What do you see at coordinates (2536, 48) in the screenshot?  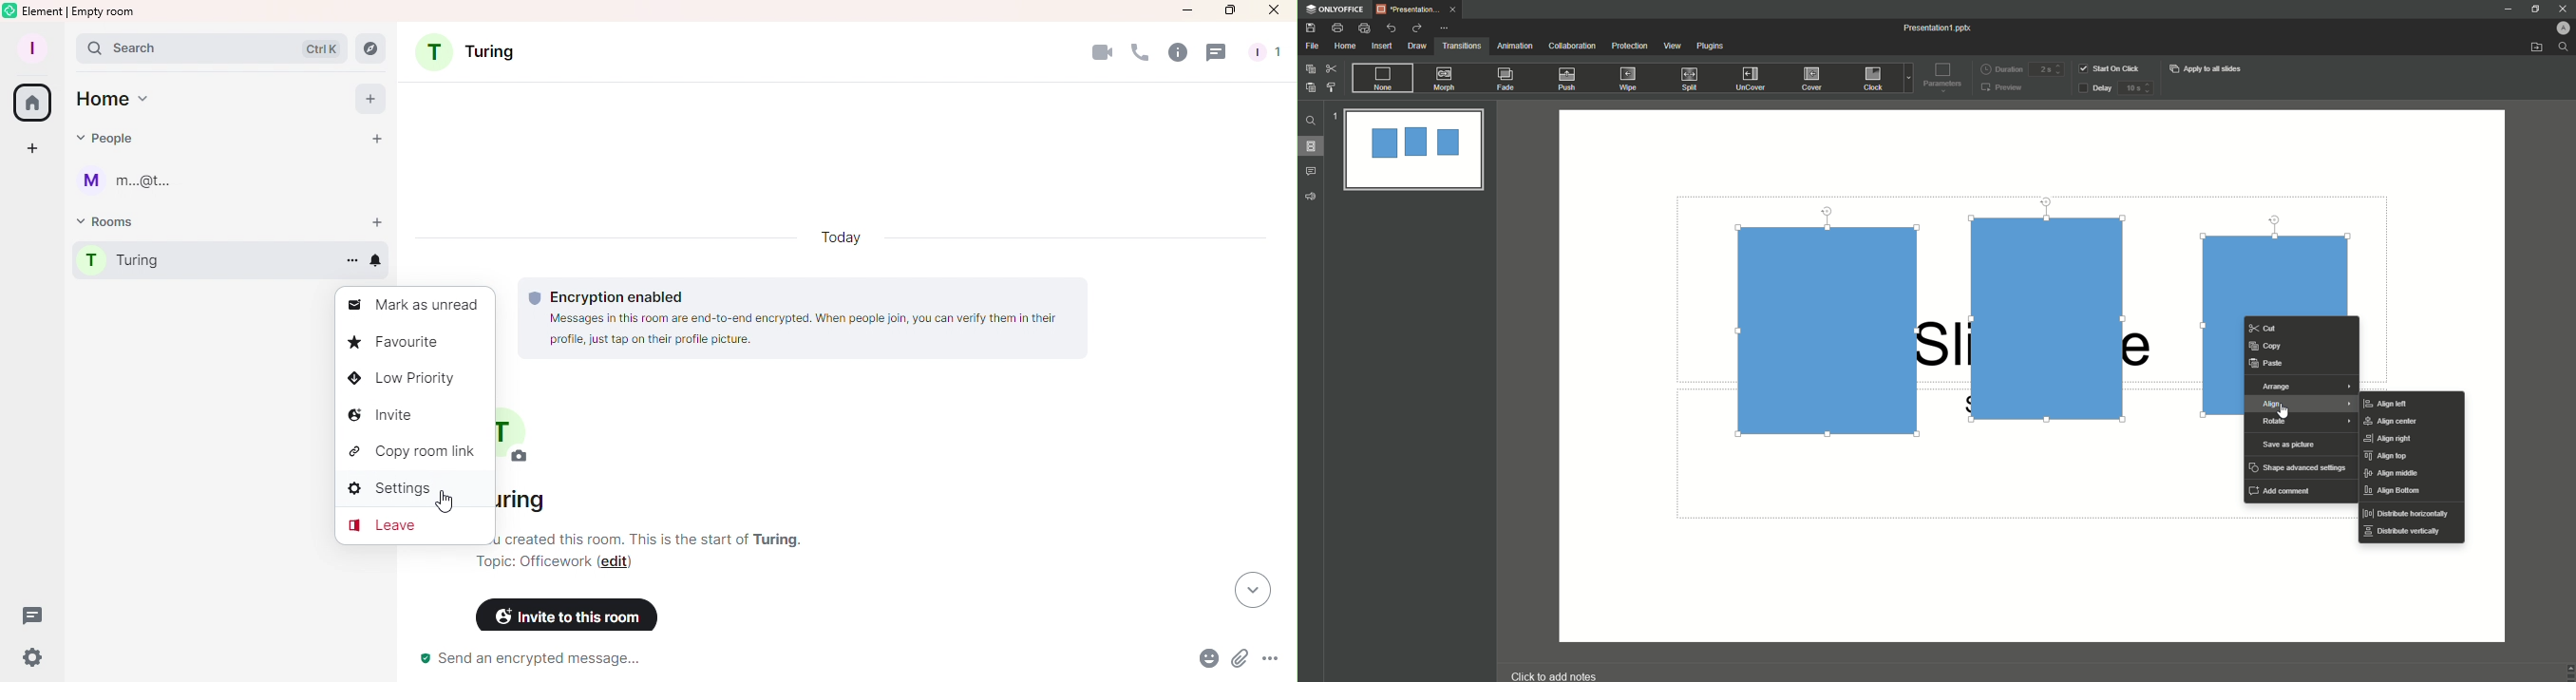 I see `Open from file` at bounding box center [2536, 48].